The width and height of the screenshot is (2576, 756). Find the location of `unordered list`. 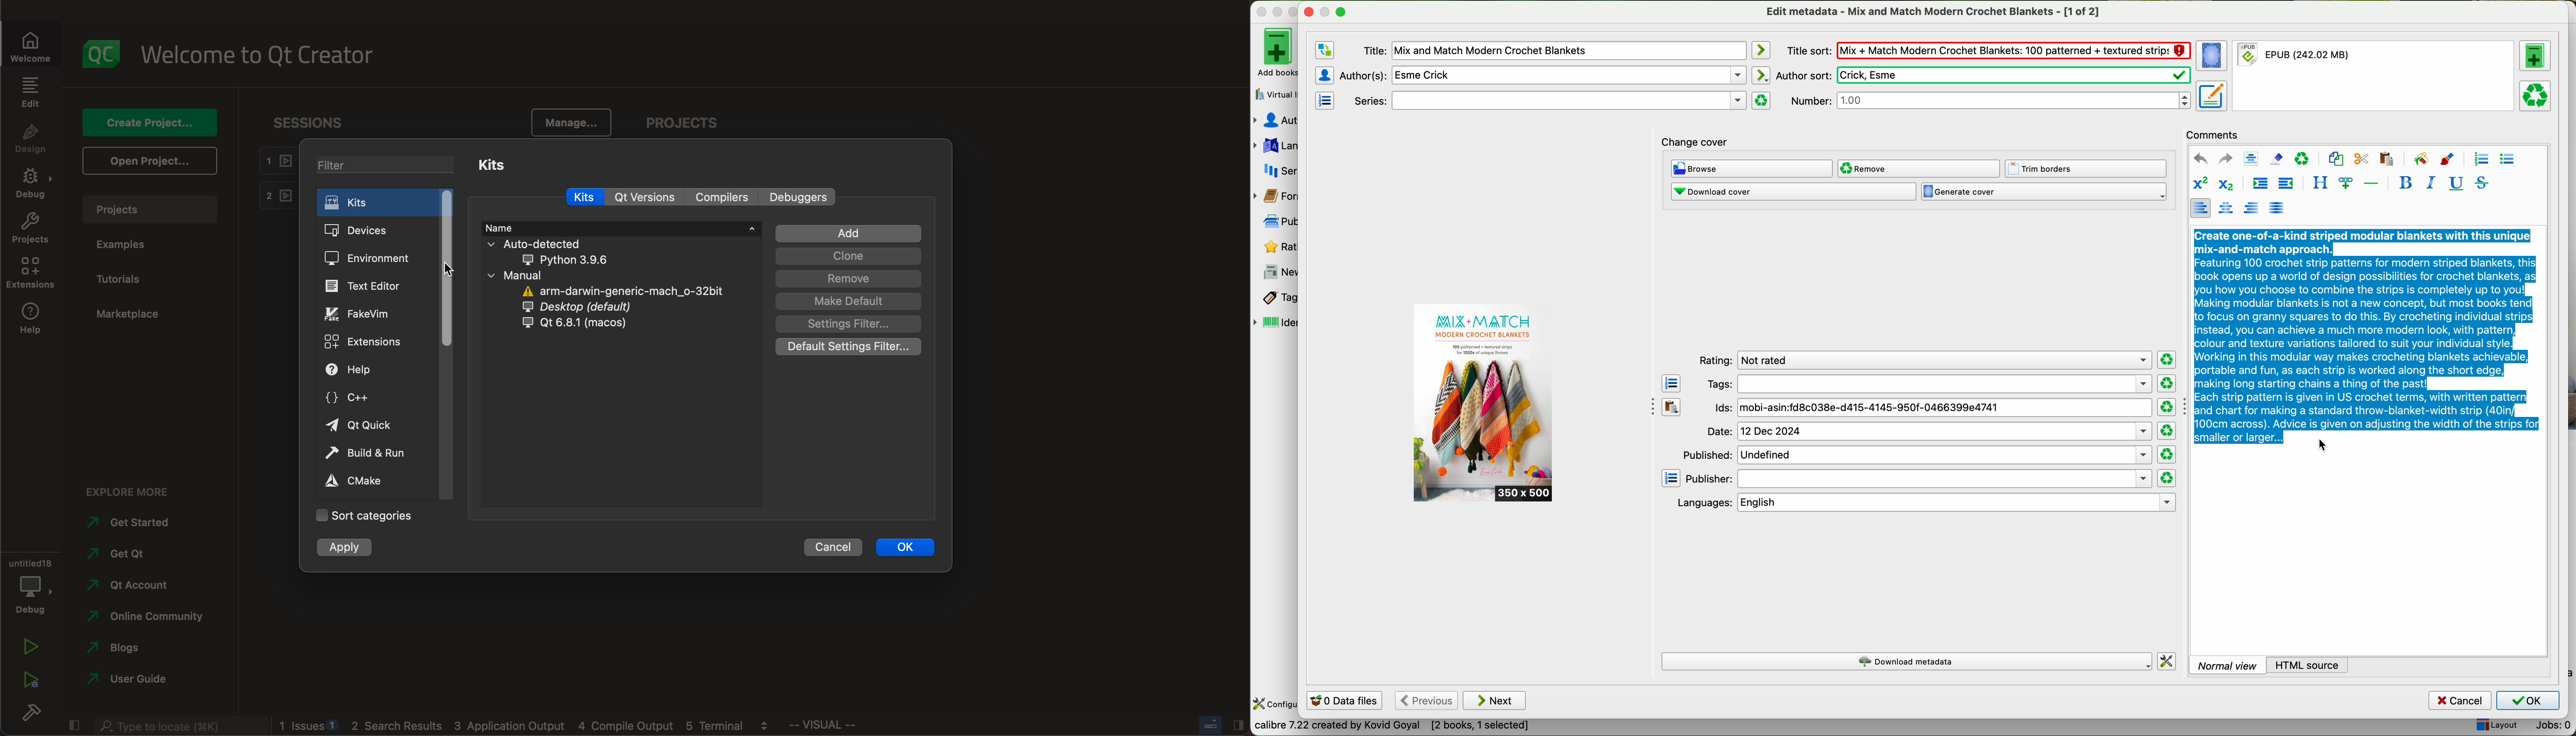

unordered list is located at coordinates (2507, 160).